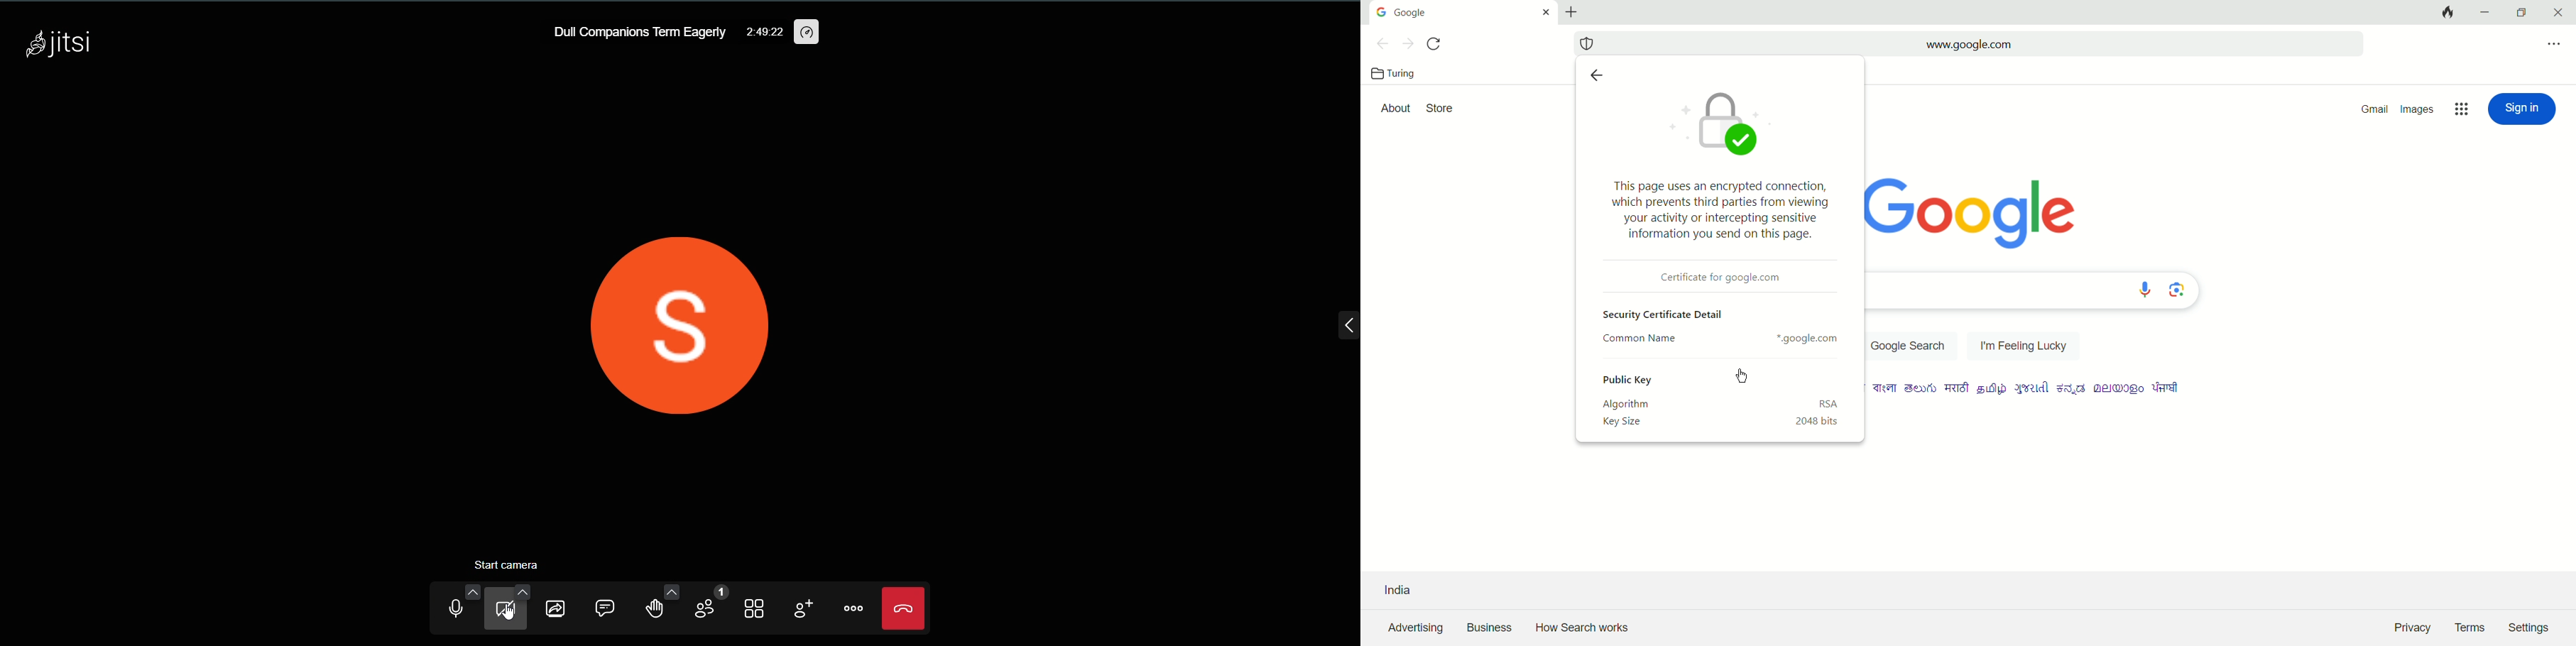 The image size is (2576, 672). What do you see at coordinates (1378, 42) in the screenshot?
I see `previous` at bounding box center [1378, 42].